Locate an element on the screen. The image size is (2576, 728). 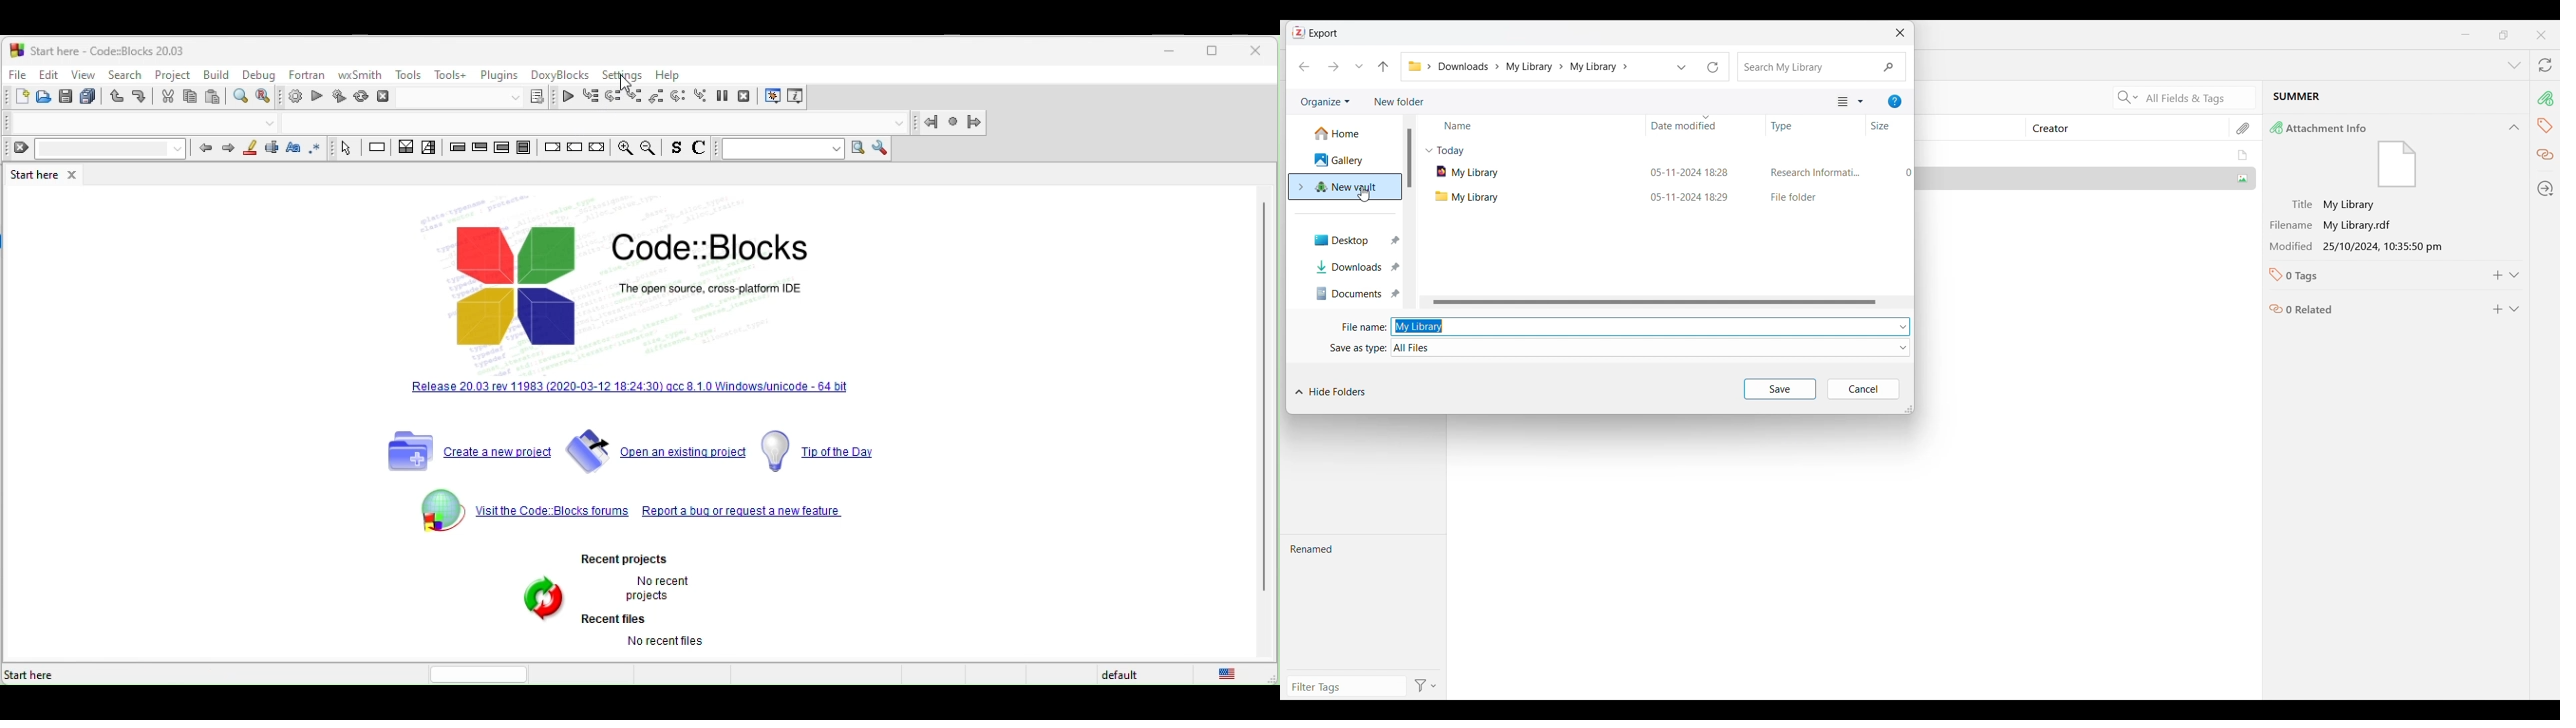
Folders is located at coordinates (1414, 66).